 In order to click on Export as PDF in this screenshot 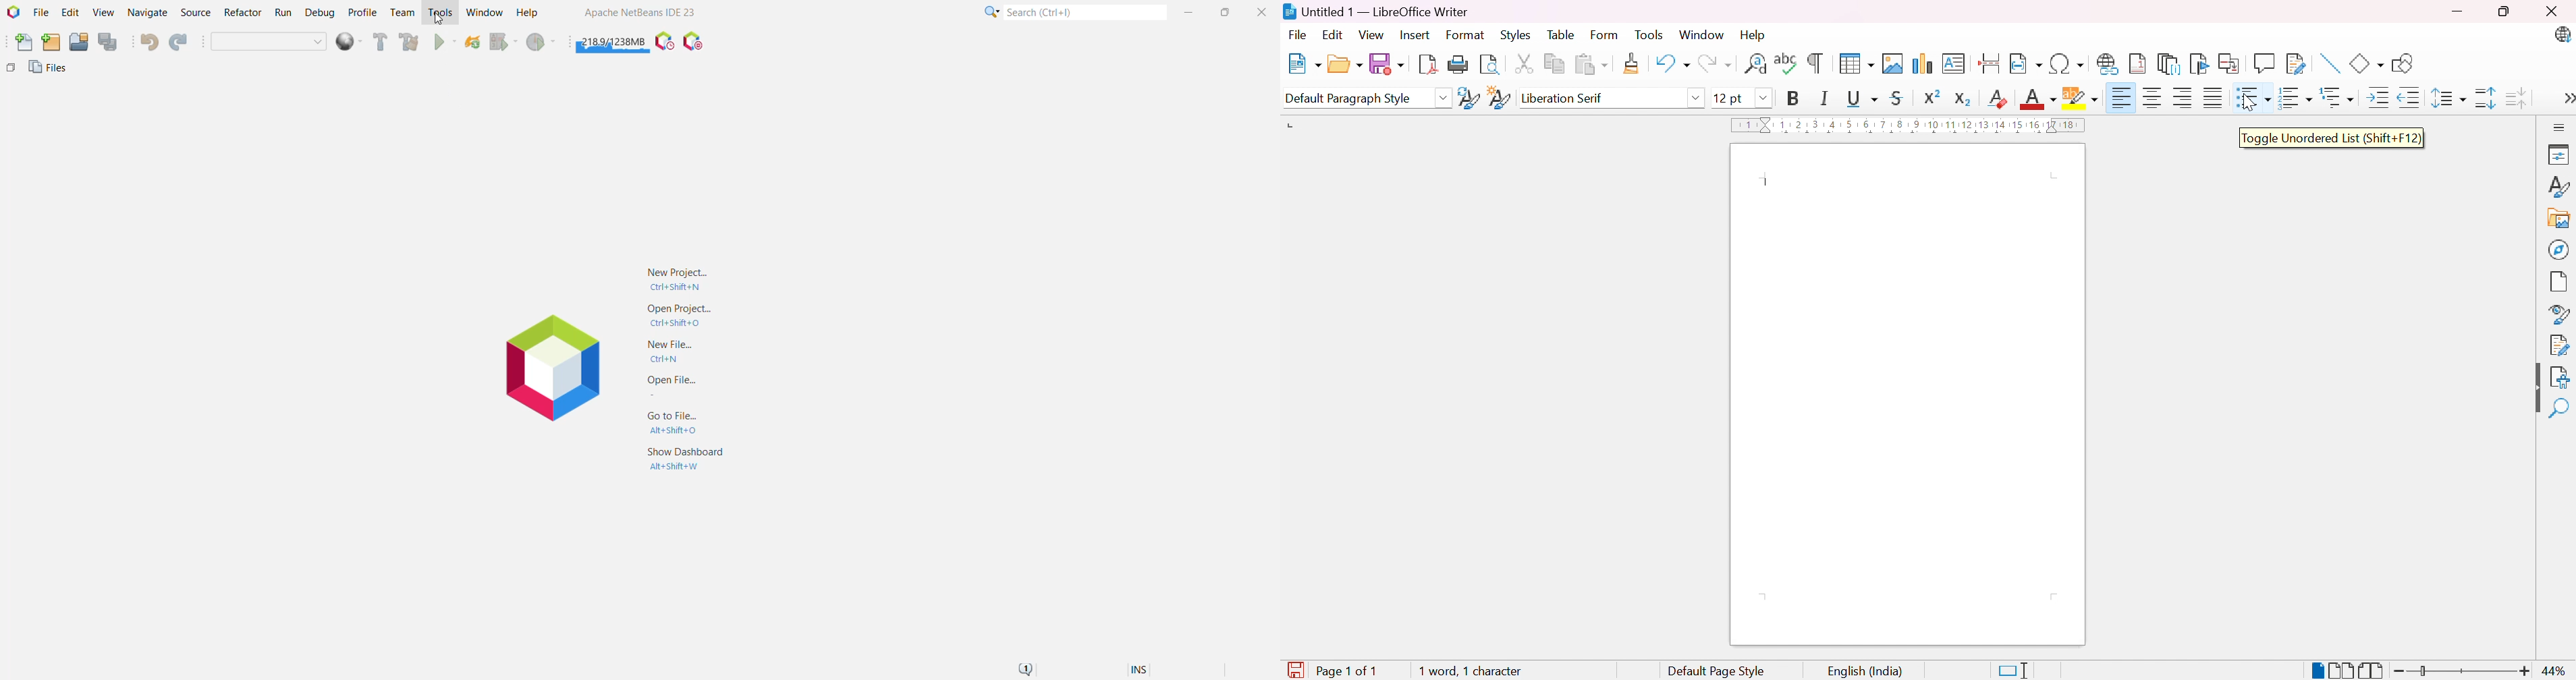, I will do `click(1429, 63)`.